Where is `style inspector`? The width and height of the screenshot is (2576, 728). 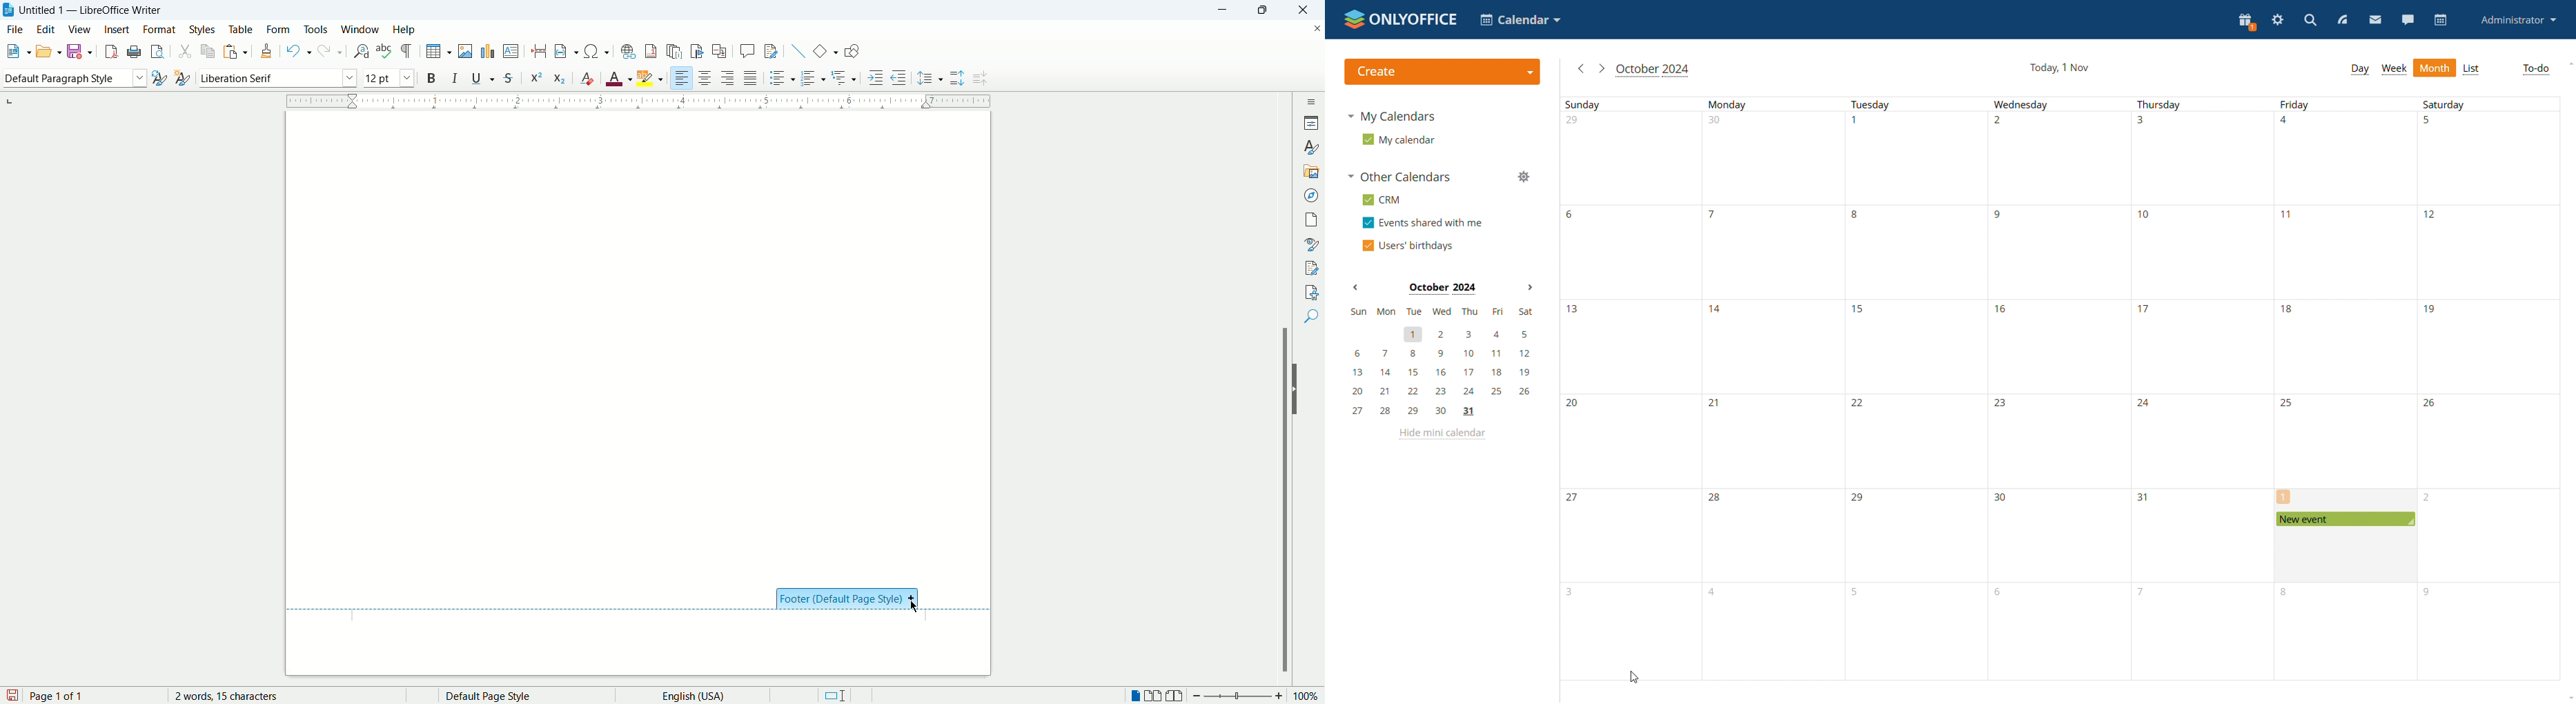 style inspector is located at coordinates (1313, 244).